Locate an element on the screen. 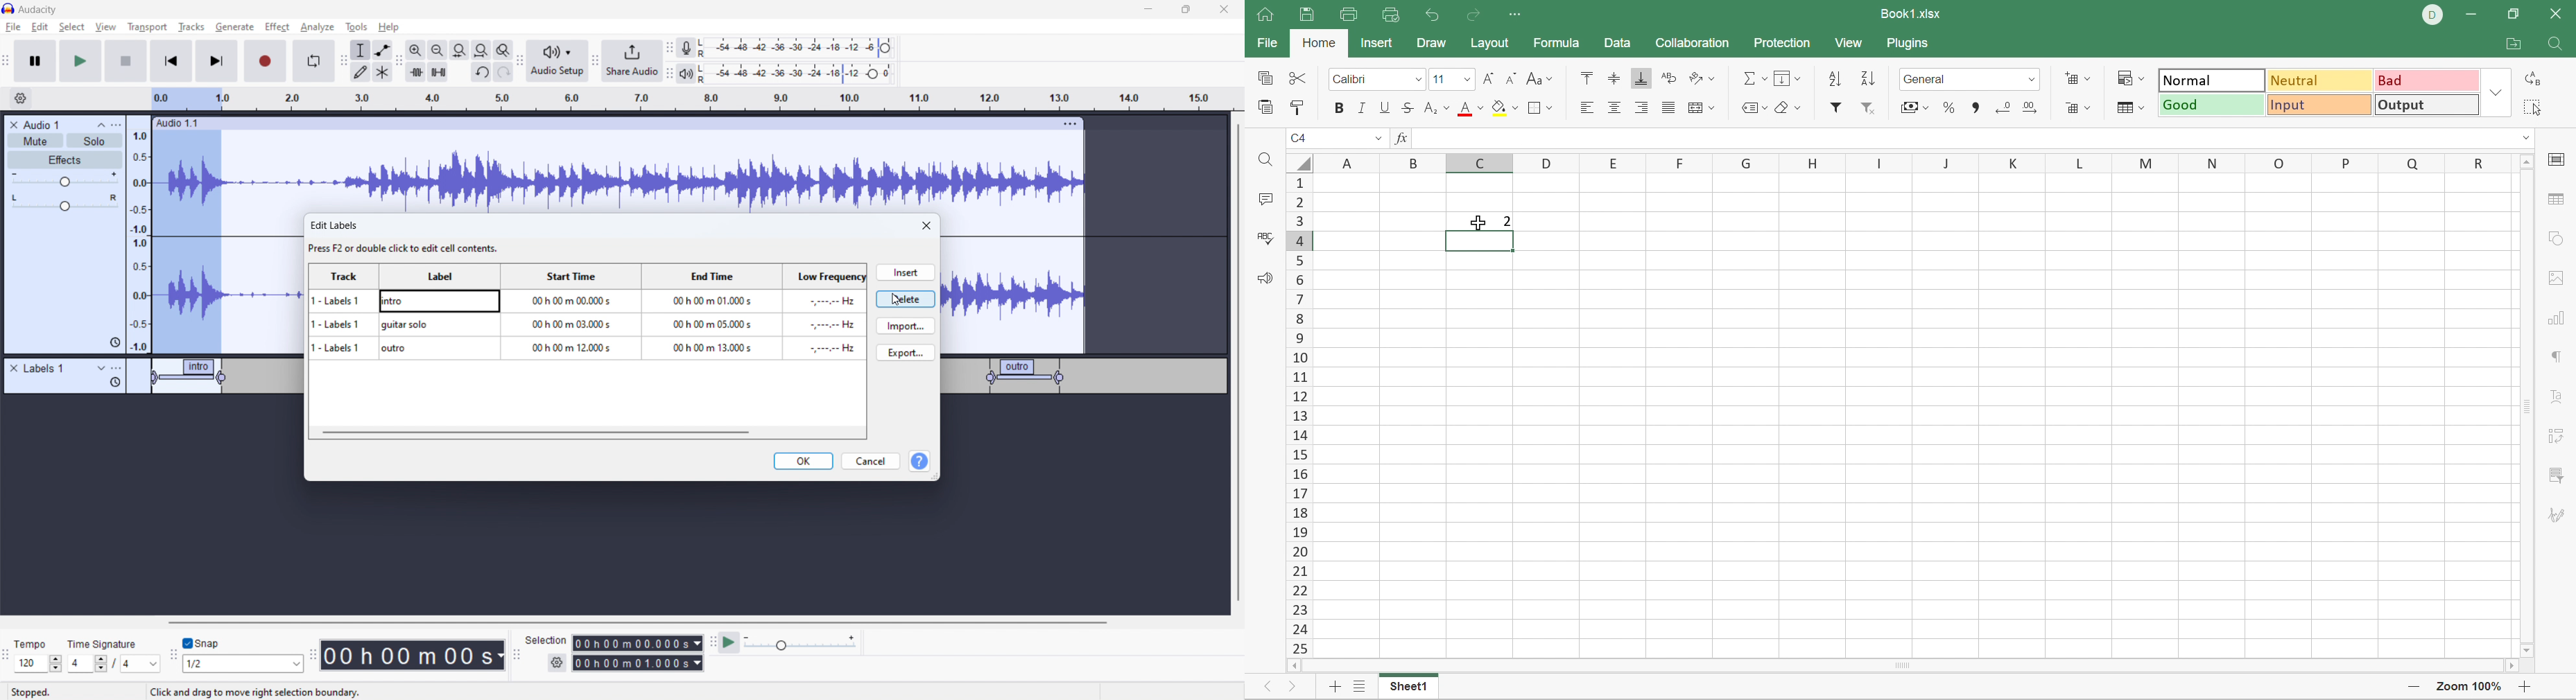  delete is located at coordinates (906, 298).